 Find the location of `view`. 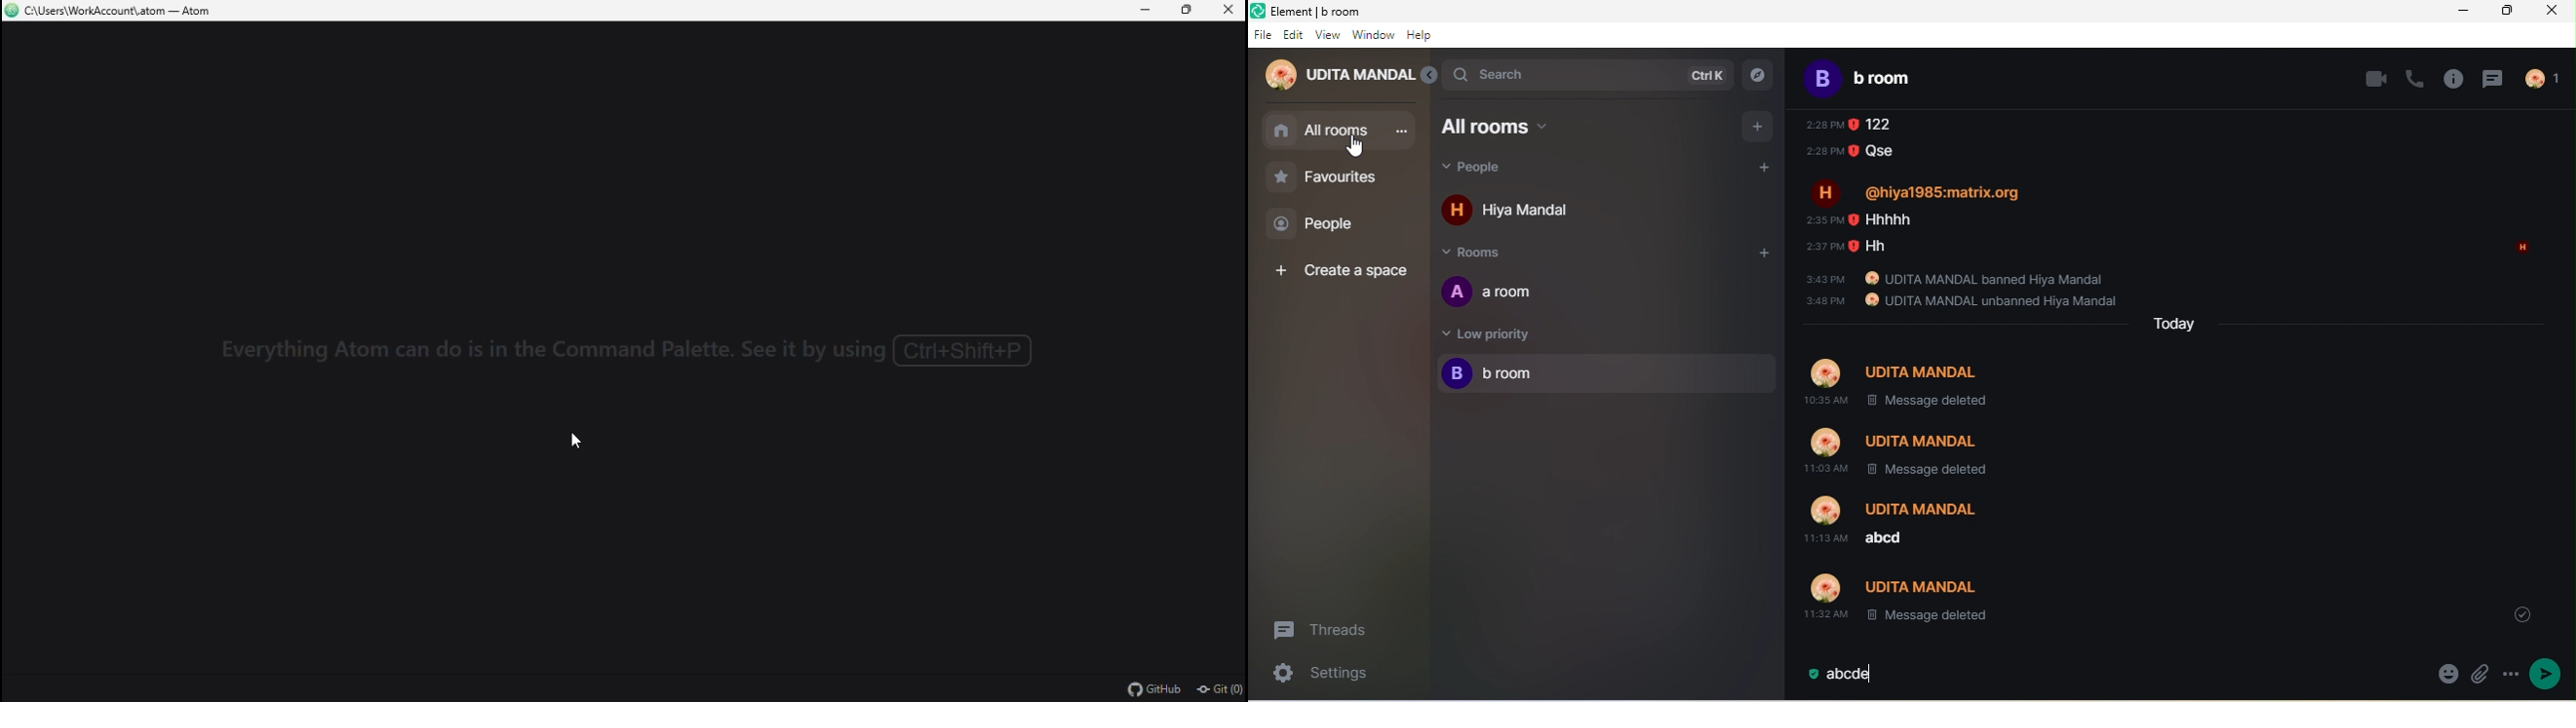

view is located at coordinates (1328, 37).